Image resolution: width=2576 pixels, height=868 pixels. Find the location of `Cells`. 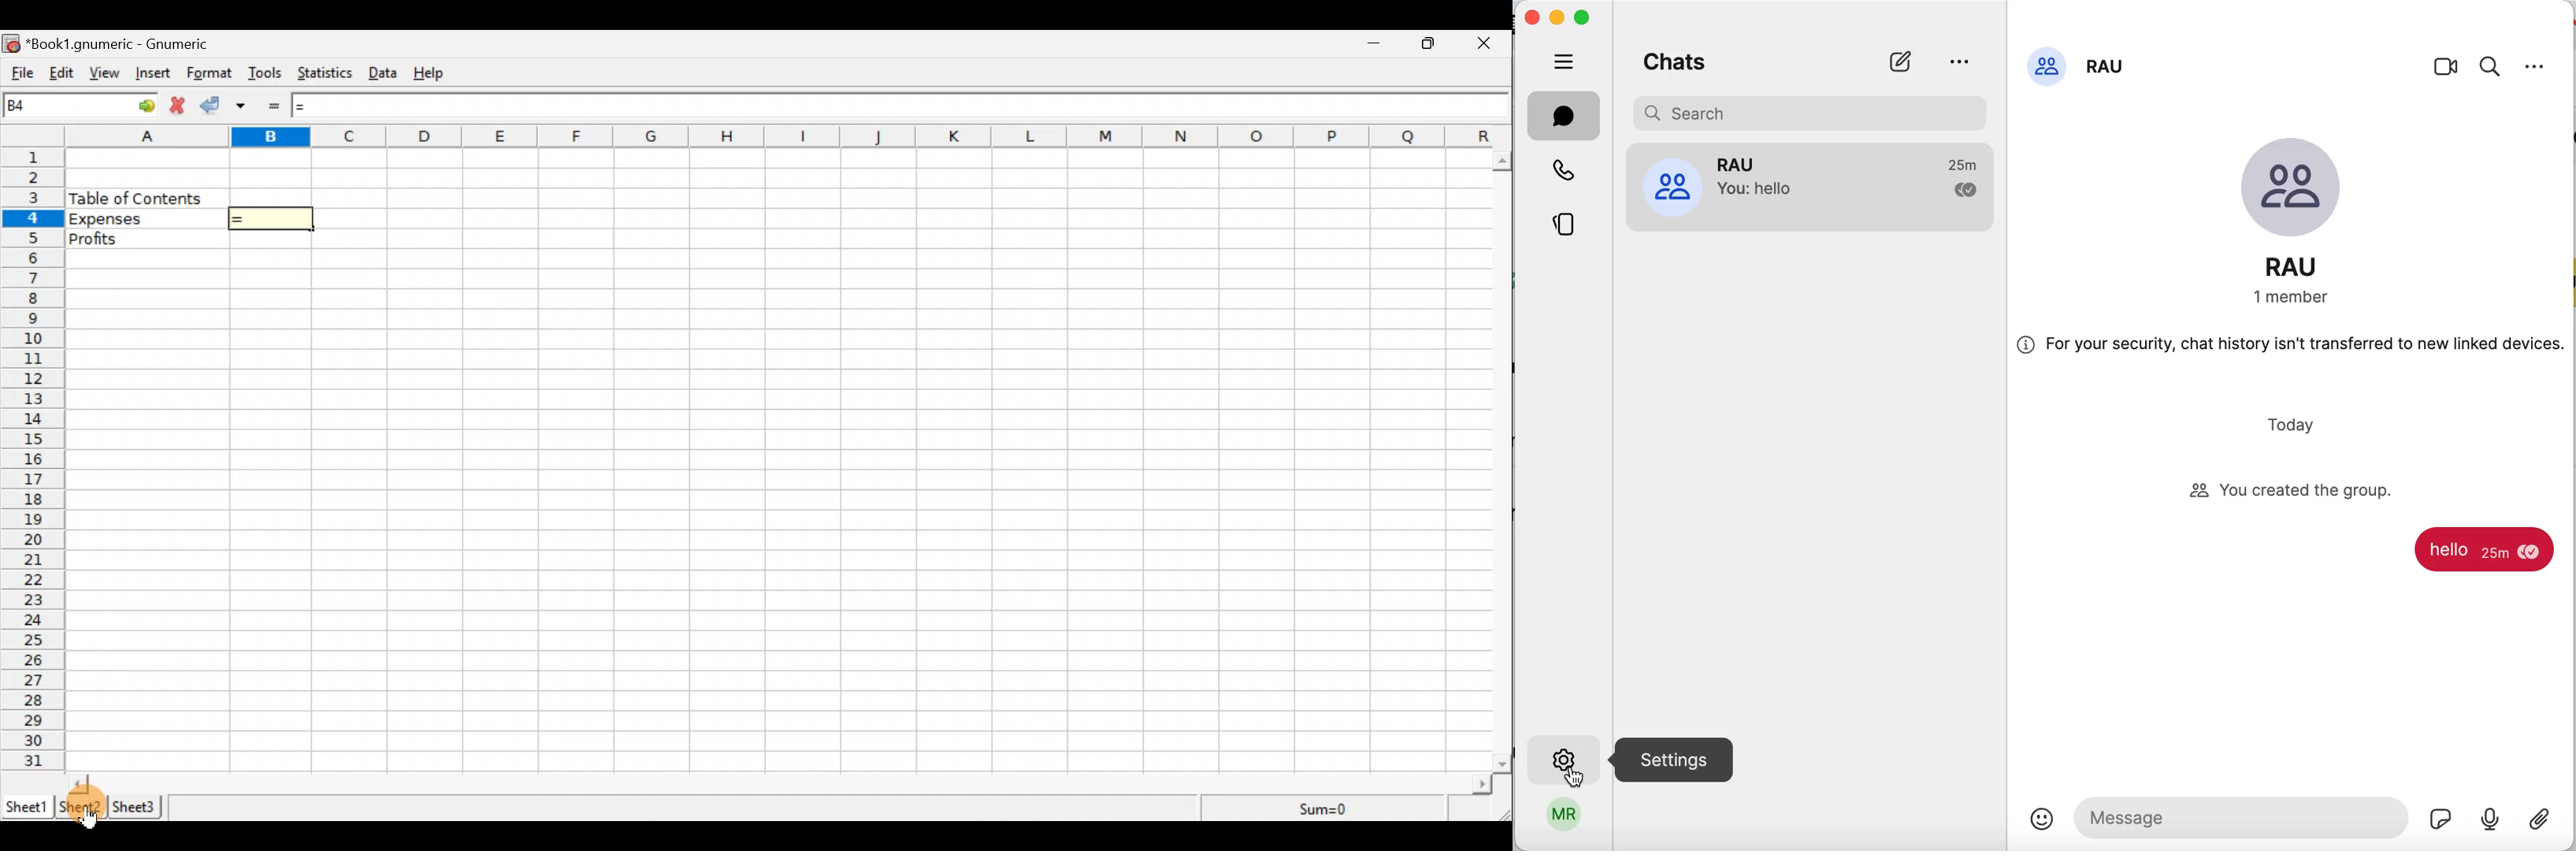

Cells is located at coordinates (919, 456).